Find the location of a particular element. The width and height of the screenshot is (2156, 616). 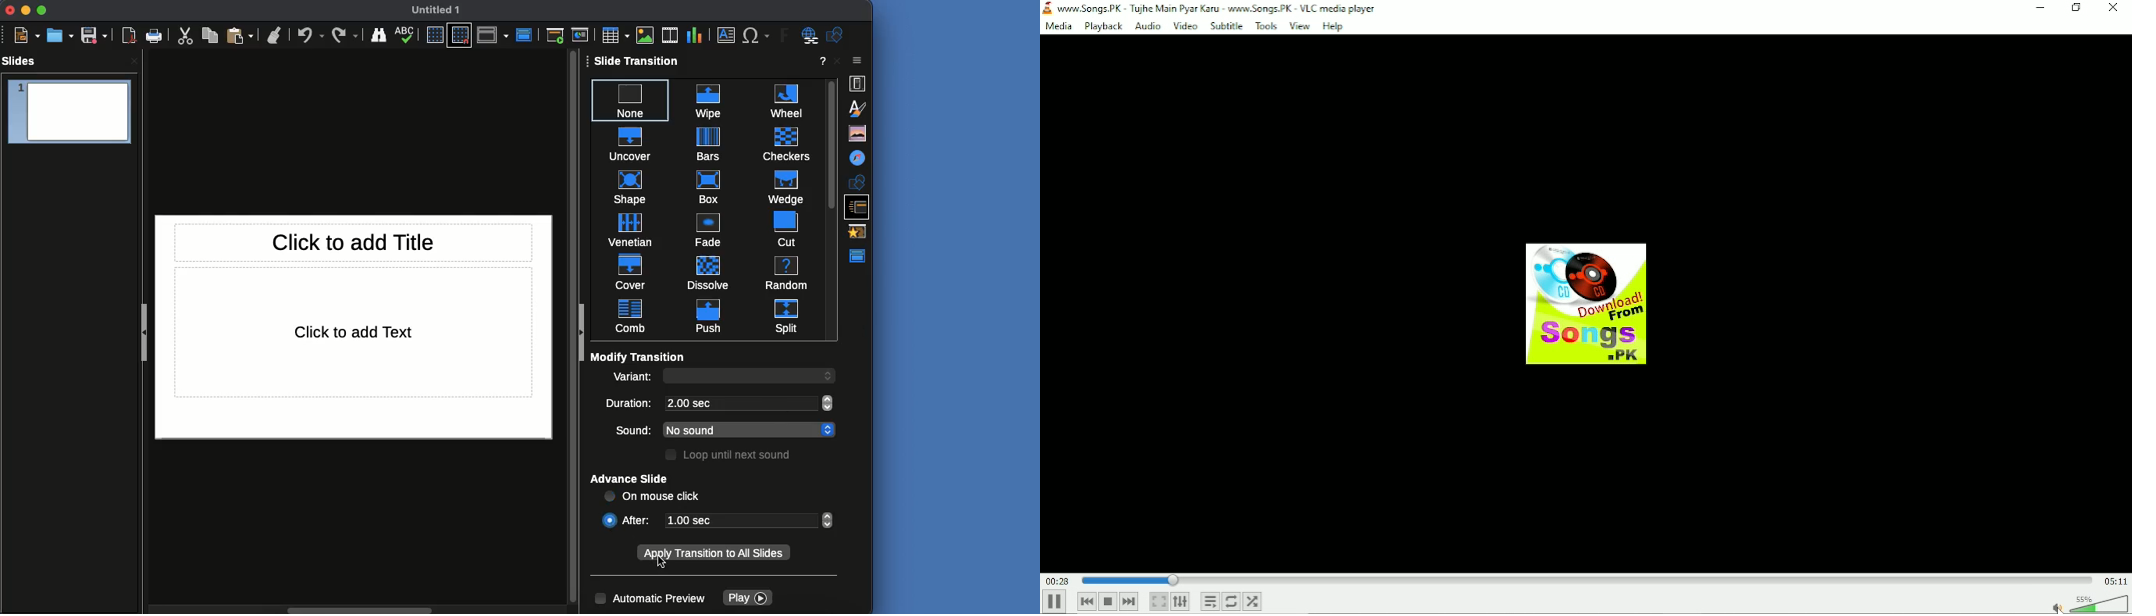

Play is located at coordinates (748, 598).